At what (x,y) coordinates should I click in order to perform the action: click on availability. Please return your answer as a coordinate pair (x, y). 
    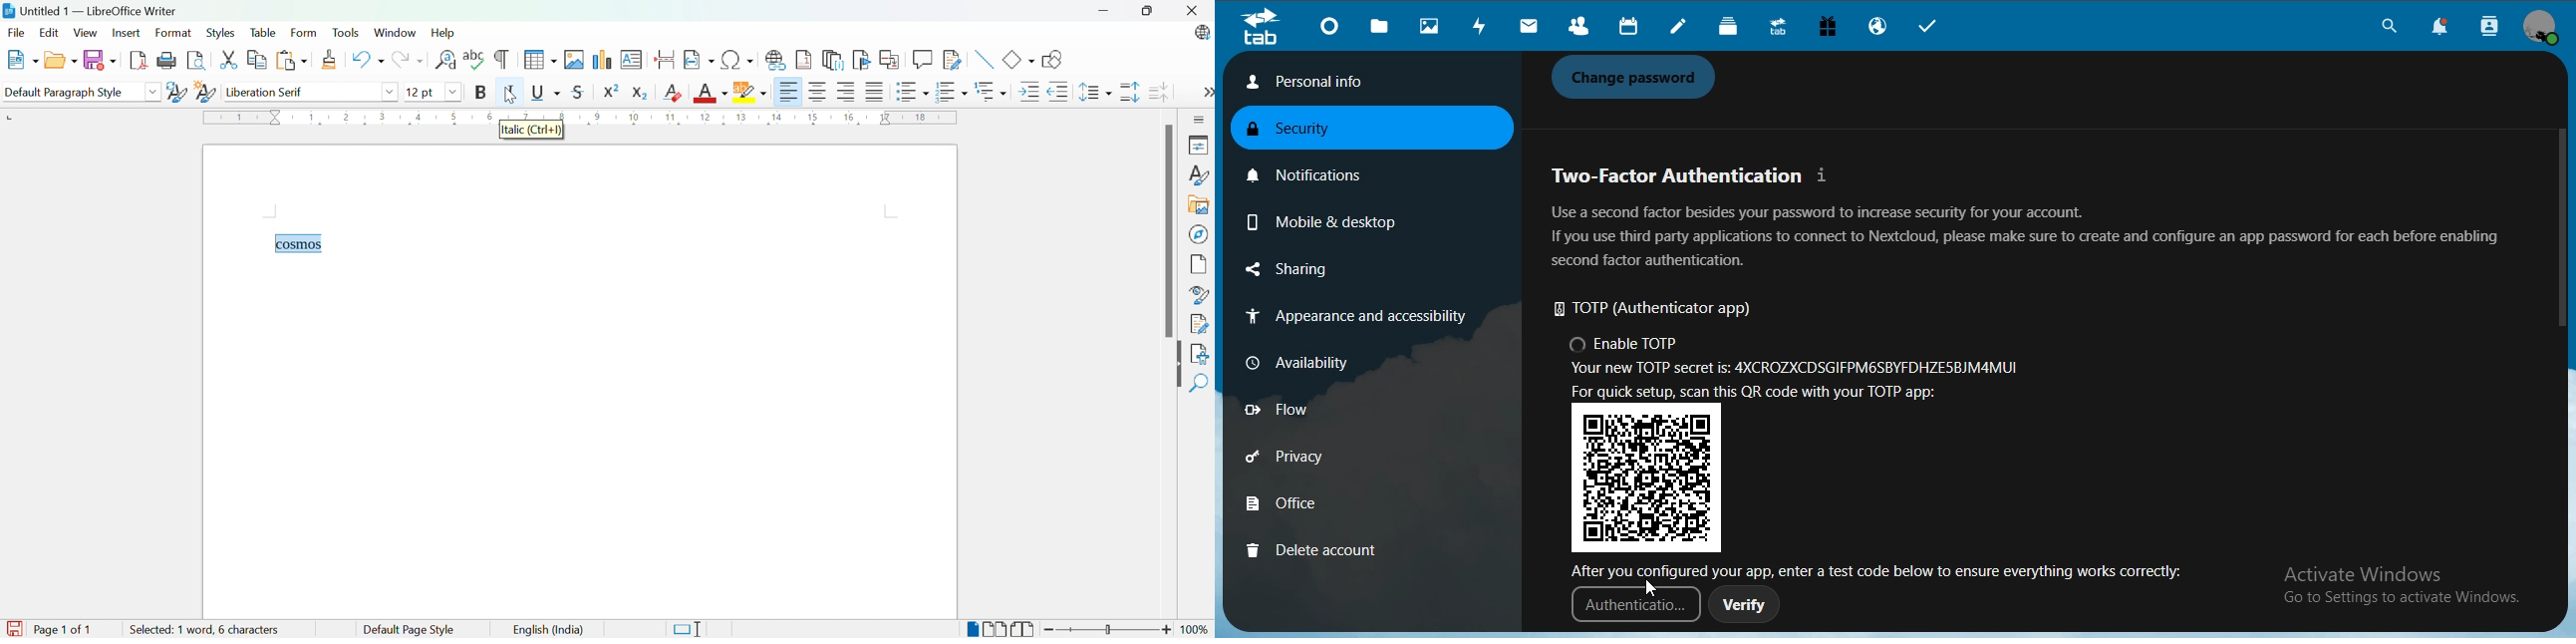
    Looking at the image, I should click on (1308, 361).